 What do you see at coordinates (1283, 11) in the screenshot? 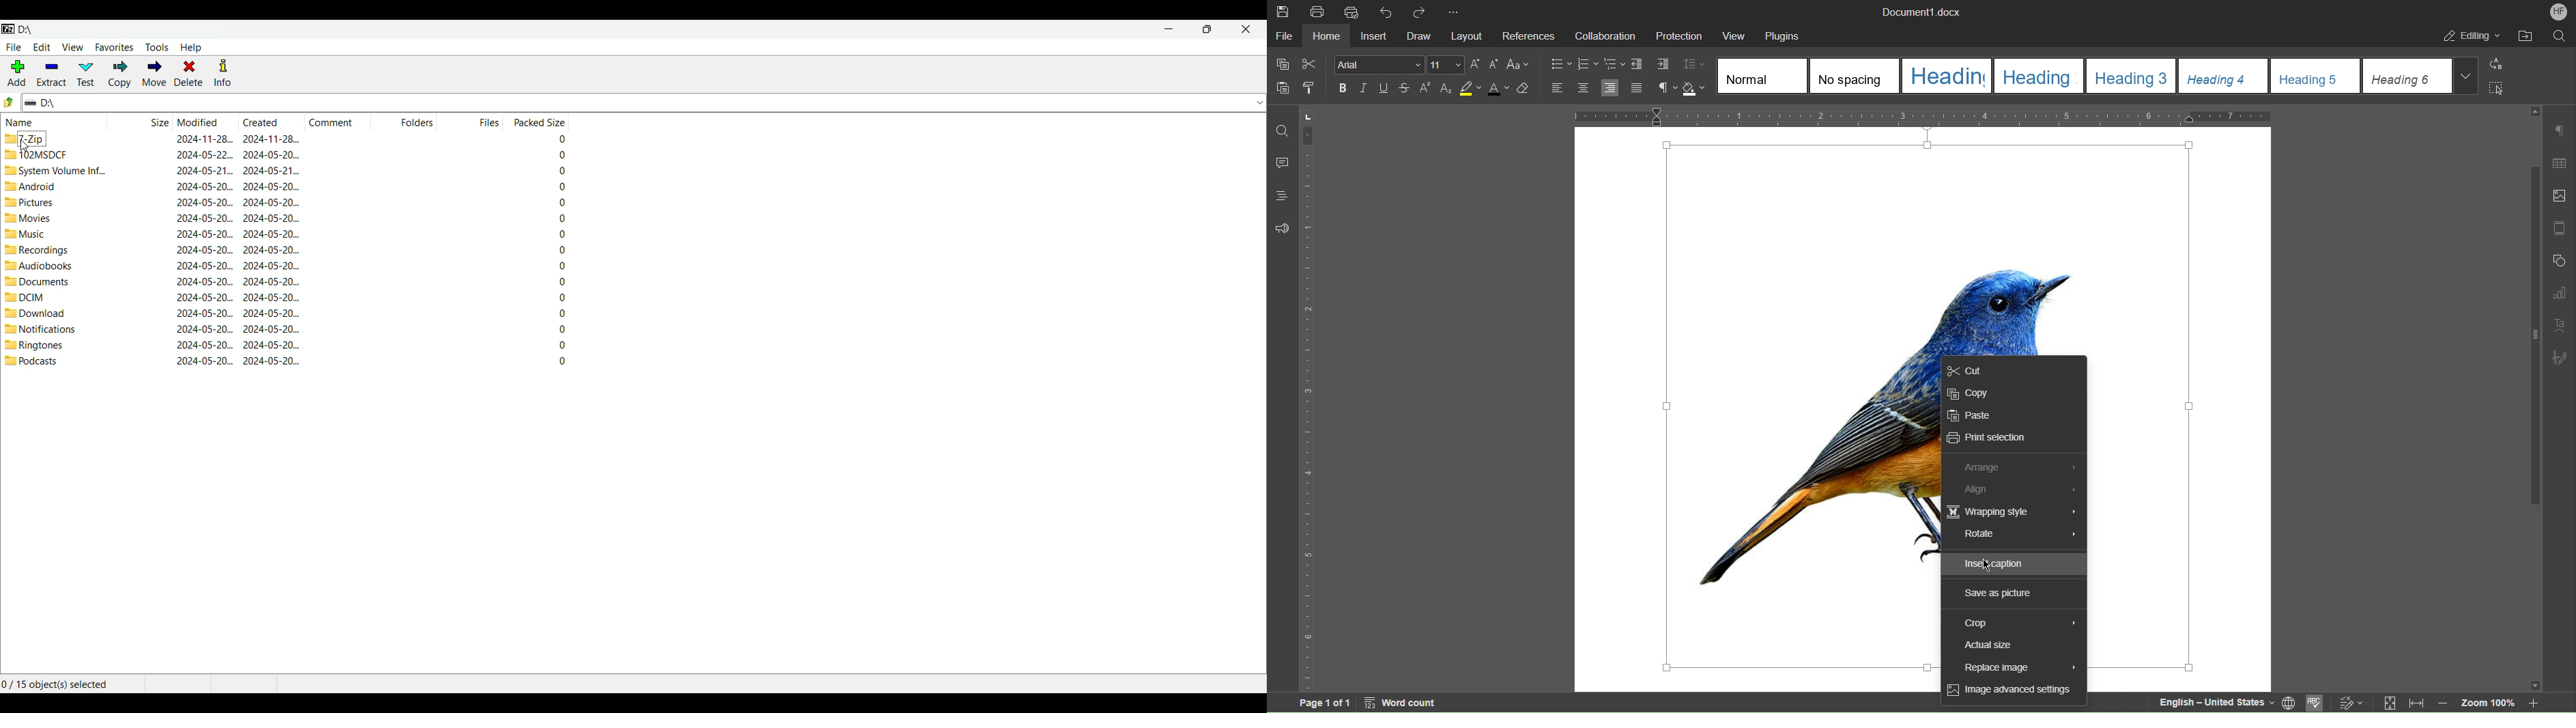
I see `Save` at bounding box center [1283, 11].